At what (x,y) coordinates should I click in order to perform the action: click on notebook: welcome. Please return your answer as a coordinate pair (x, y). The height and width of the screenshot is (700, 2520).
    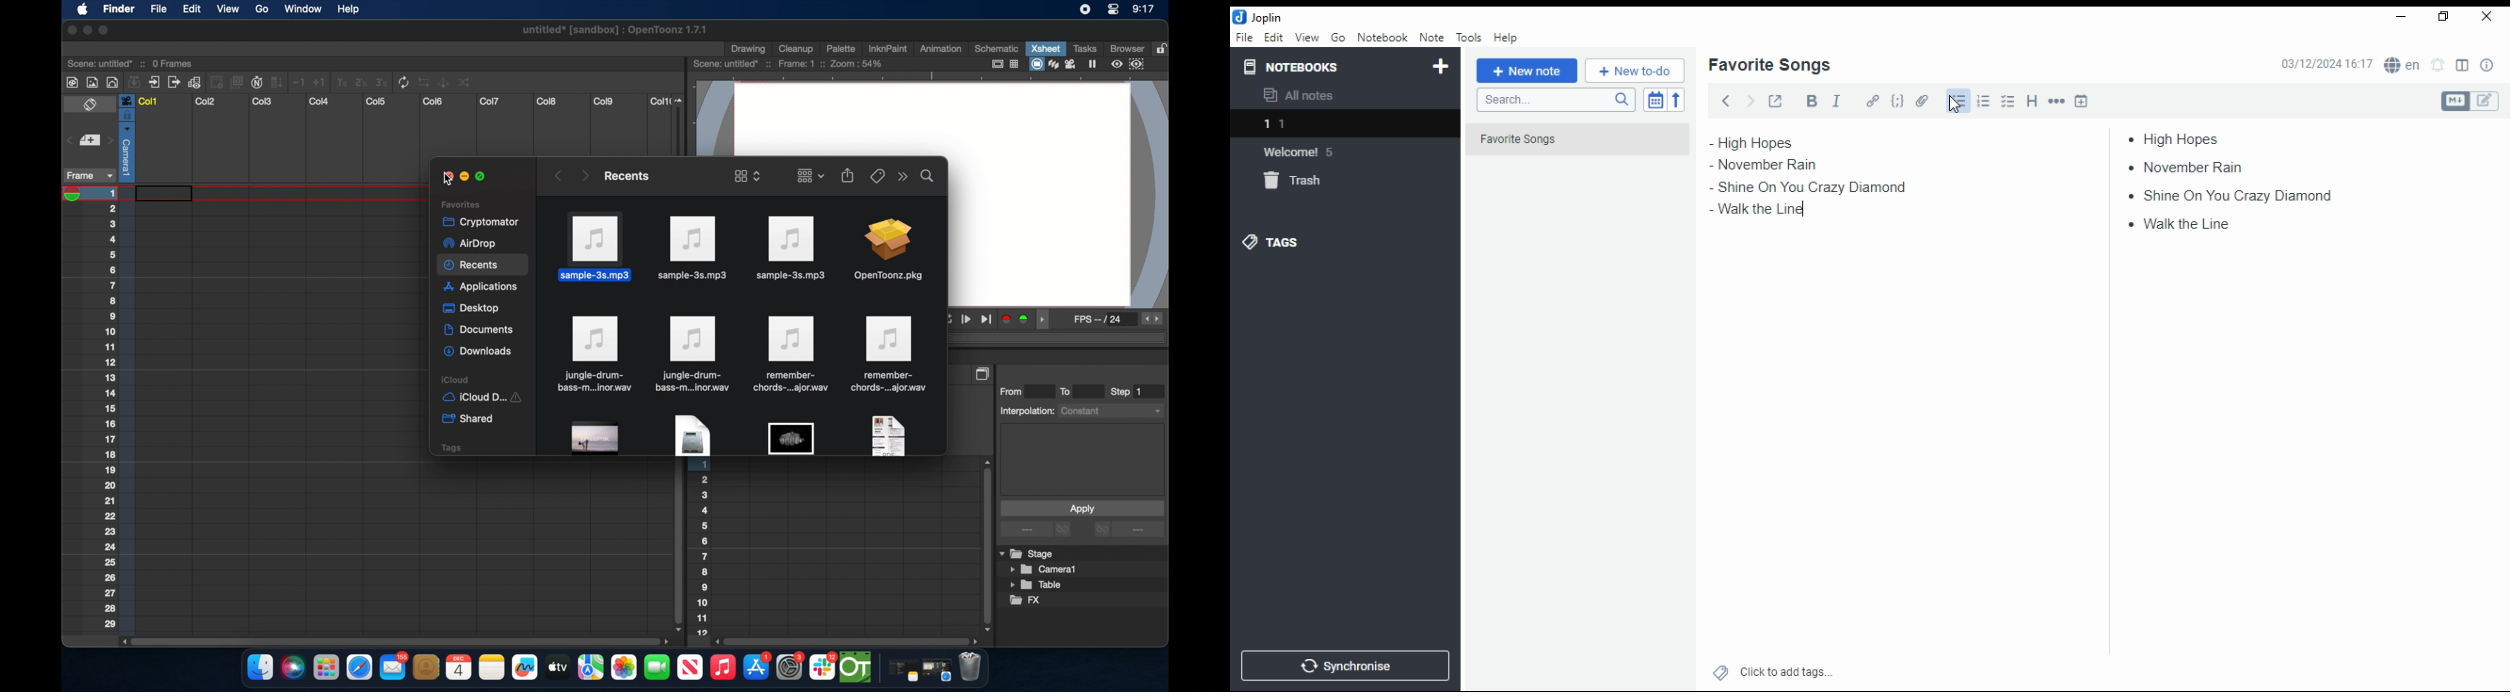
    Looking at the image, I should click on (1303, 151).